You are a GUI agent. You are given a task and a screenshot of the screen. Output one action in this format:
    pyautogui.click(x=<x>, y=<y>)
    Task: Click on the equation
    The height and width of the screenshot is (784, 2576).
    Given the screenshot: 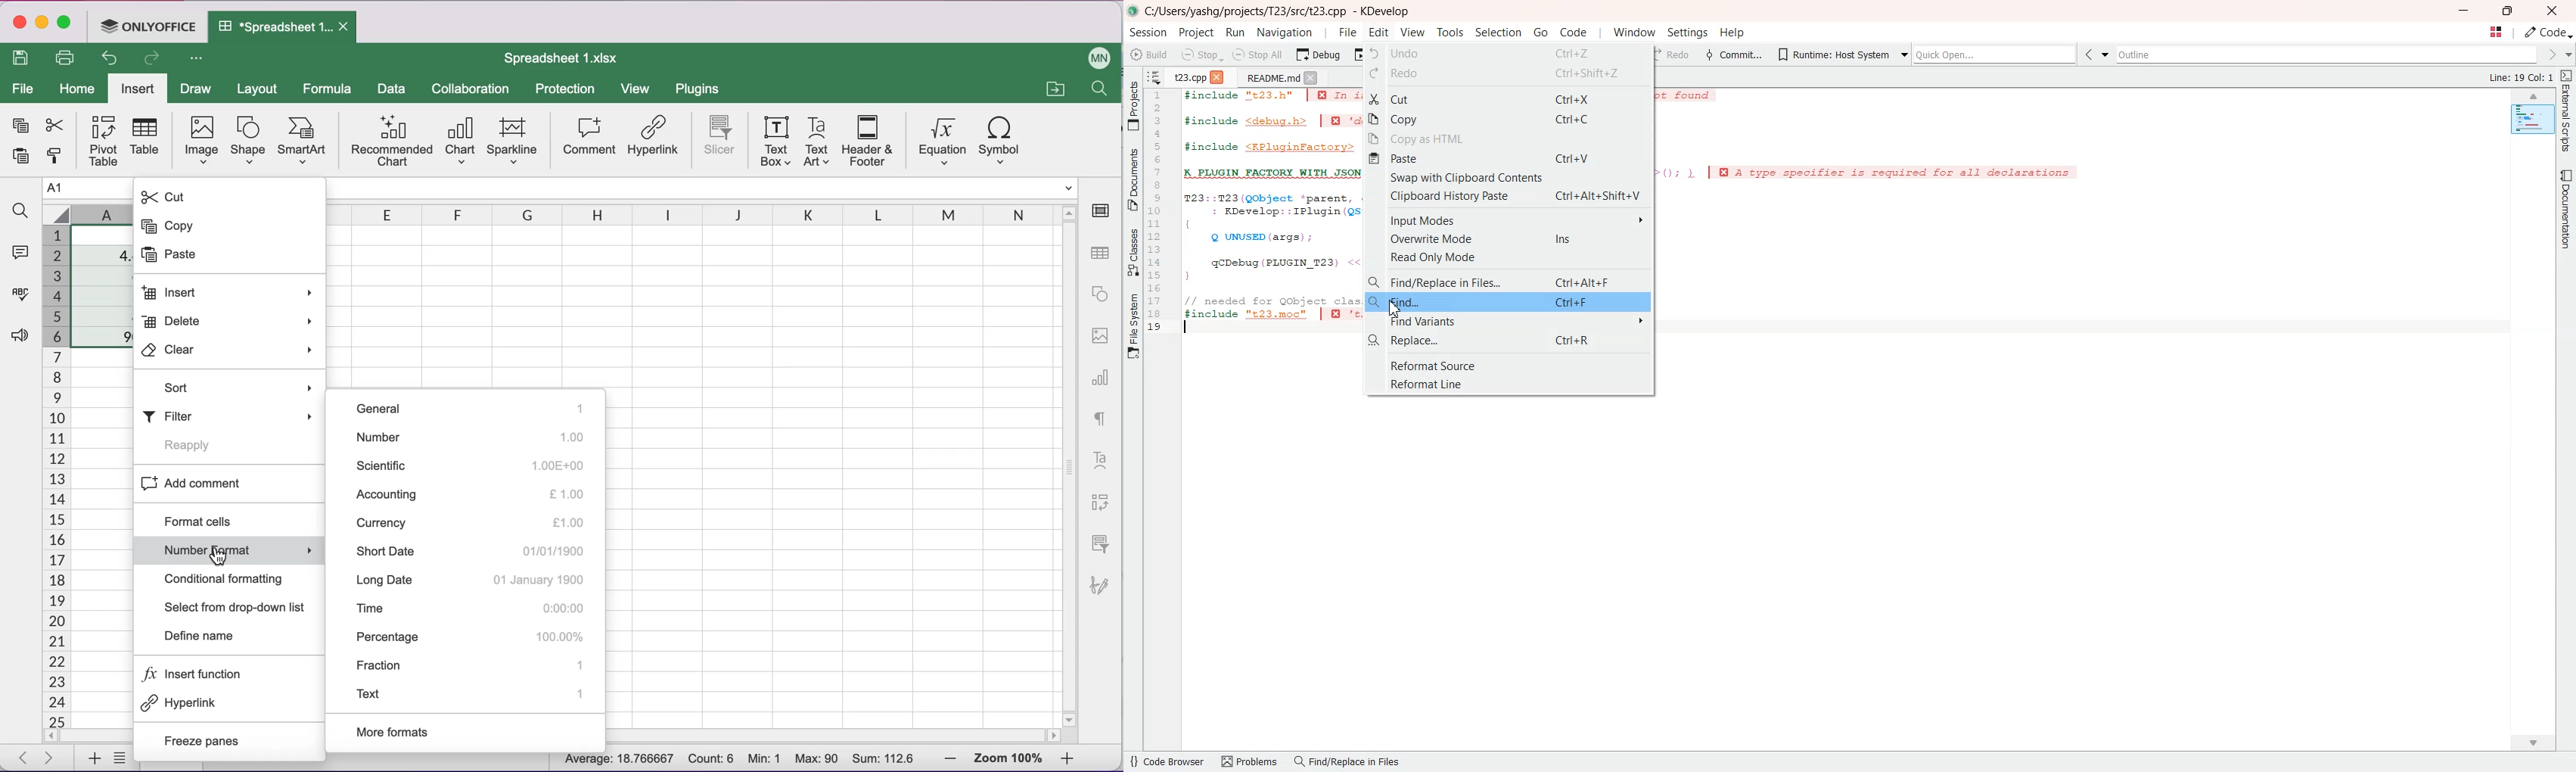 What is the action you would take?
    pyautogui.click(x=939, y=141)
    